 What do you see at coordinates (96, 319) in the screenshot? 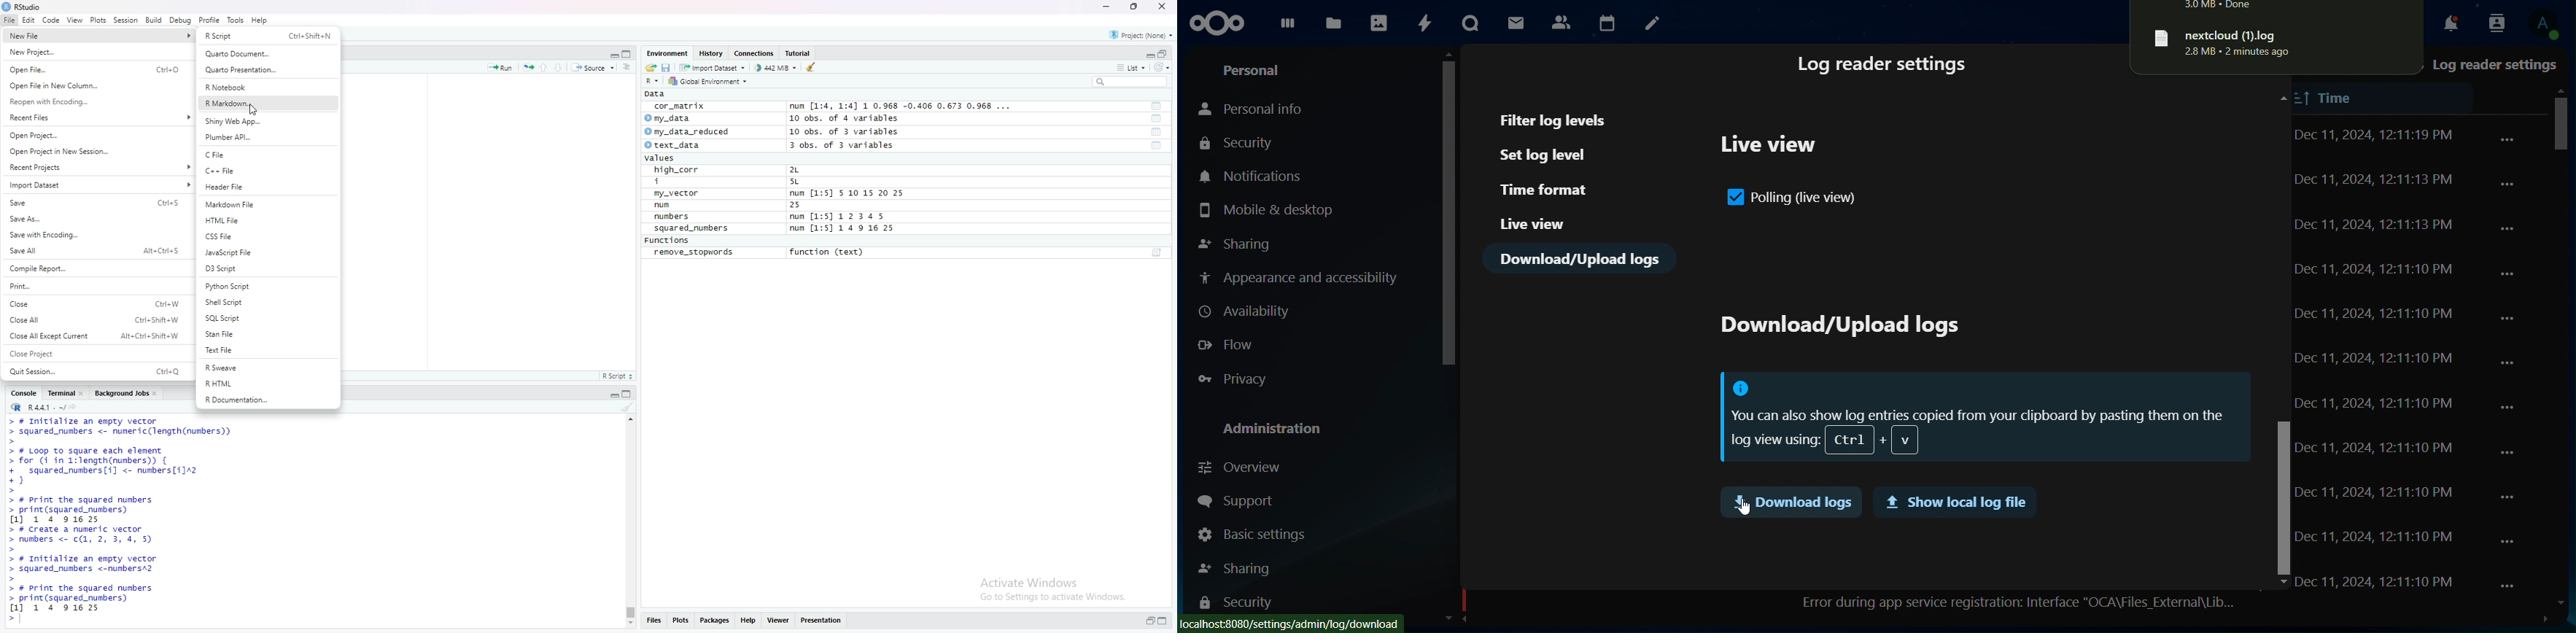
I see `Close All Cr+ Shifts W` at bounding box center [96, 319].